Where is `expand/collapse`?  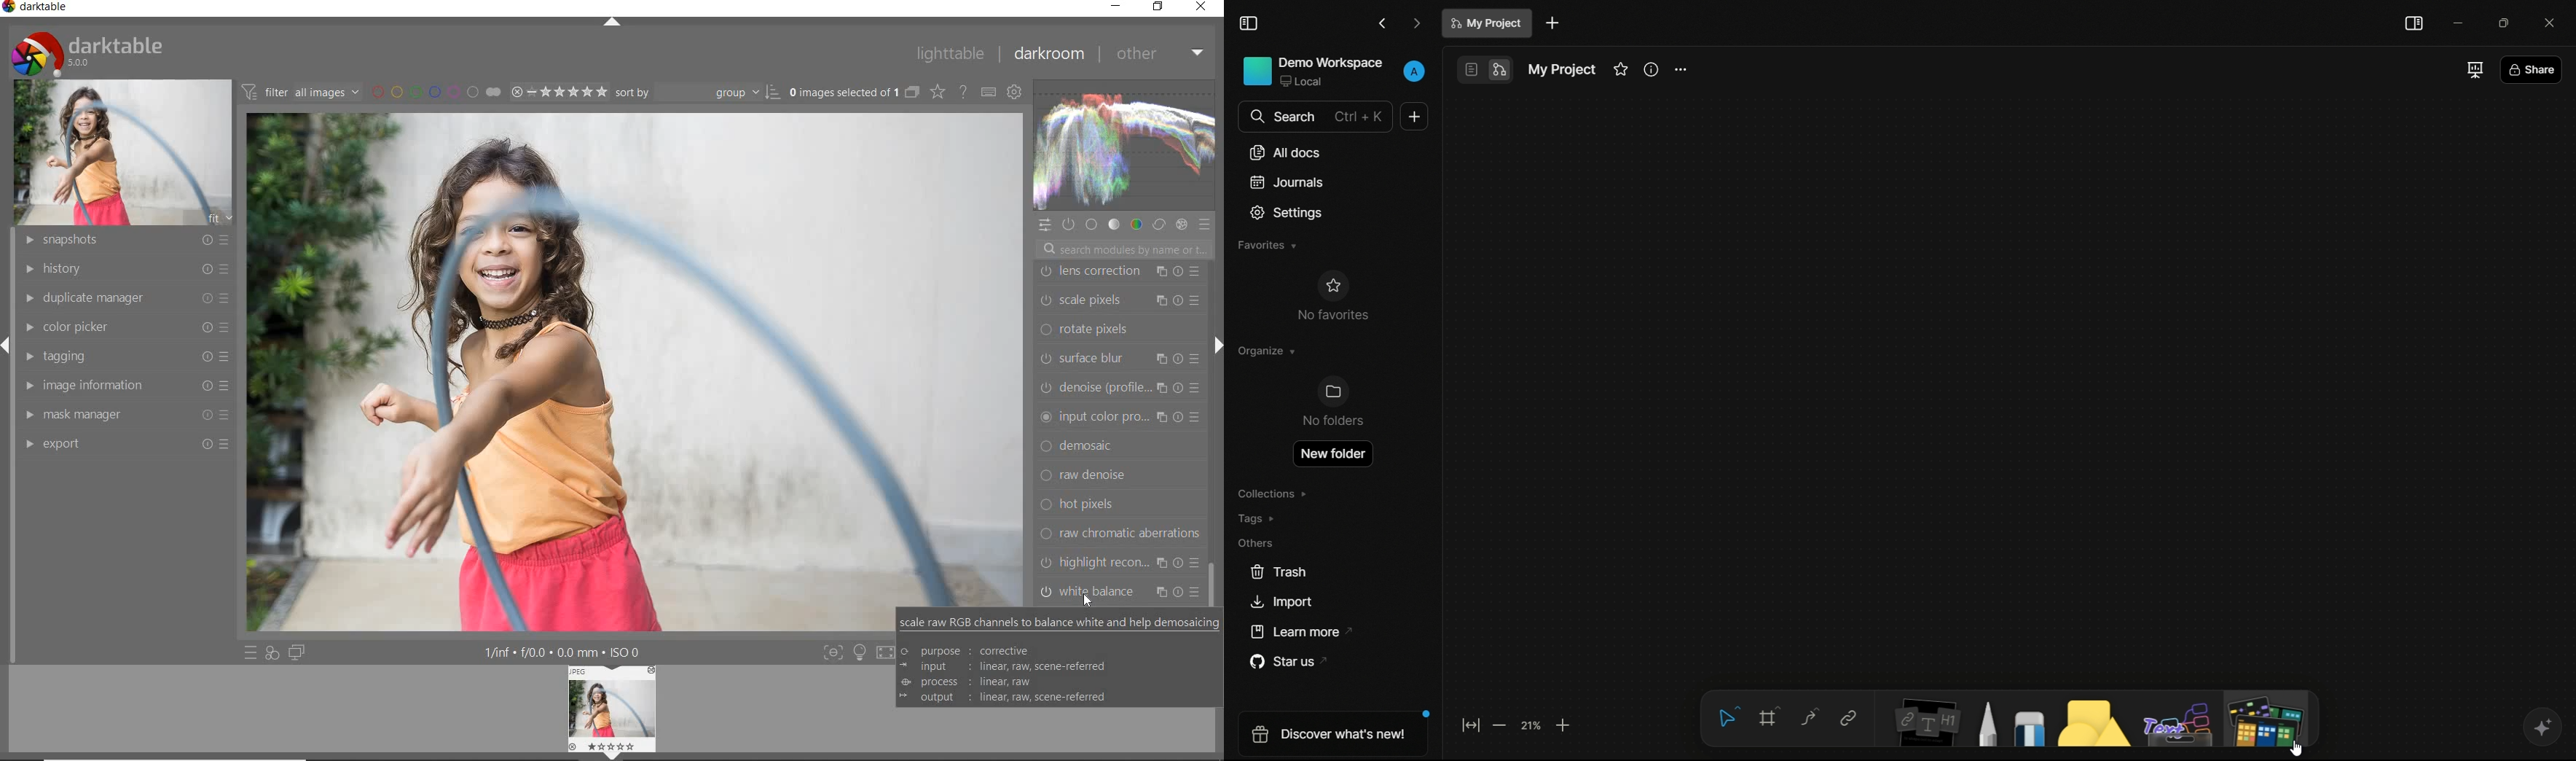 expand/collapse is located at coordinates (1213, 348).